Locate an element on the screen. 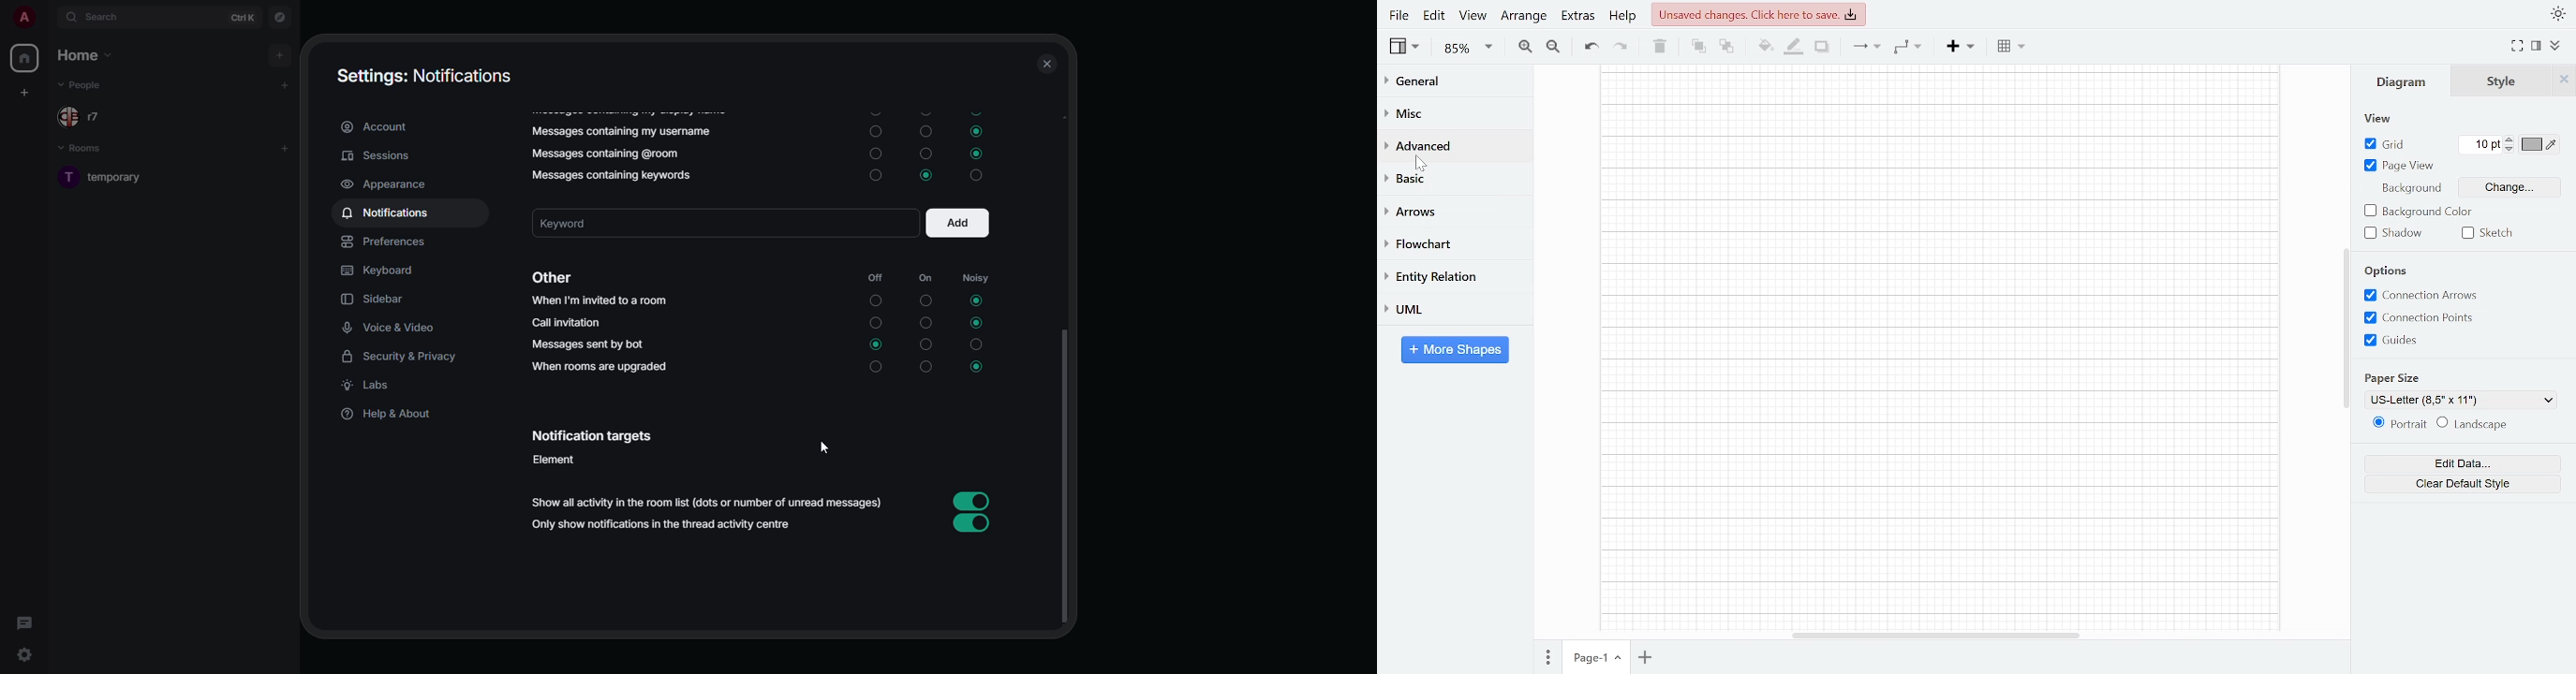 The image size is (2576, 700). messages sent by bot is located at coordinates (588, 345).